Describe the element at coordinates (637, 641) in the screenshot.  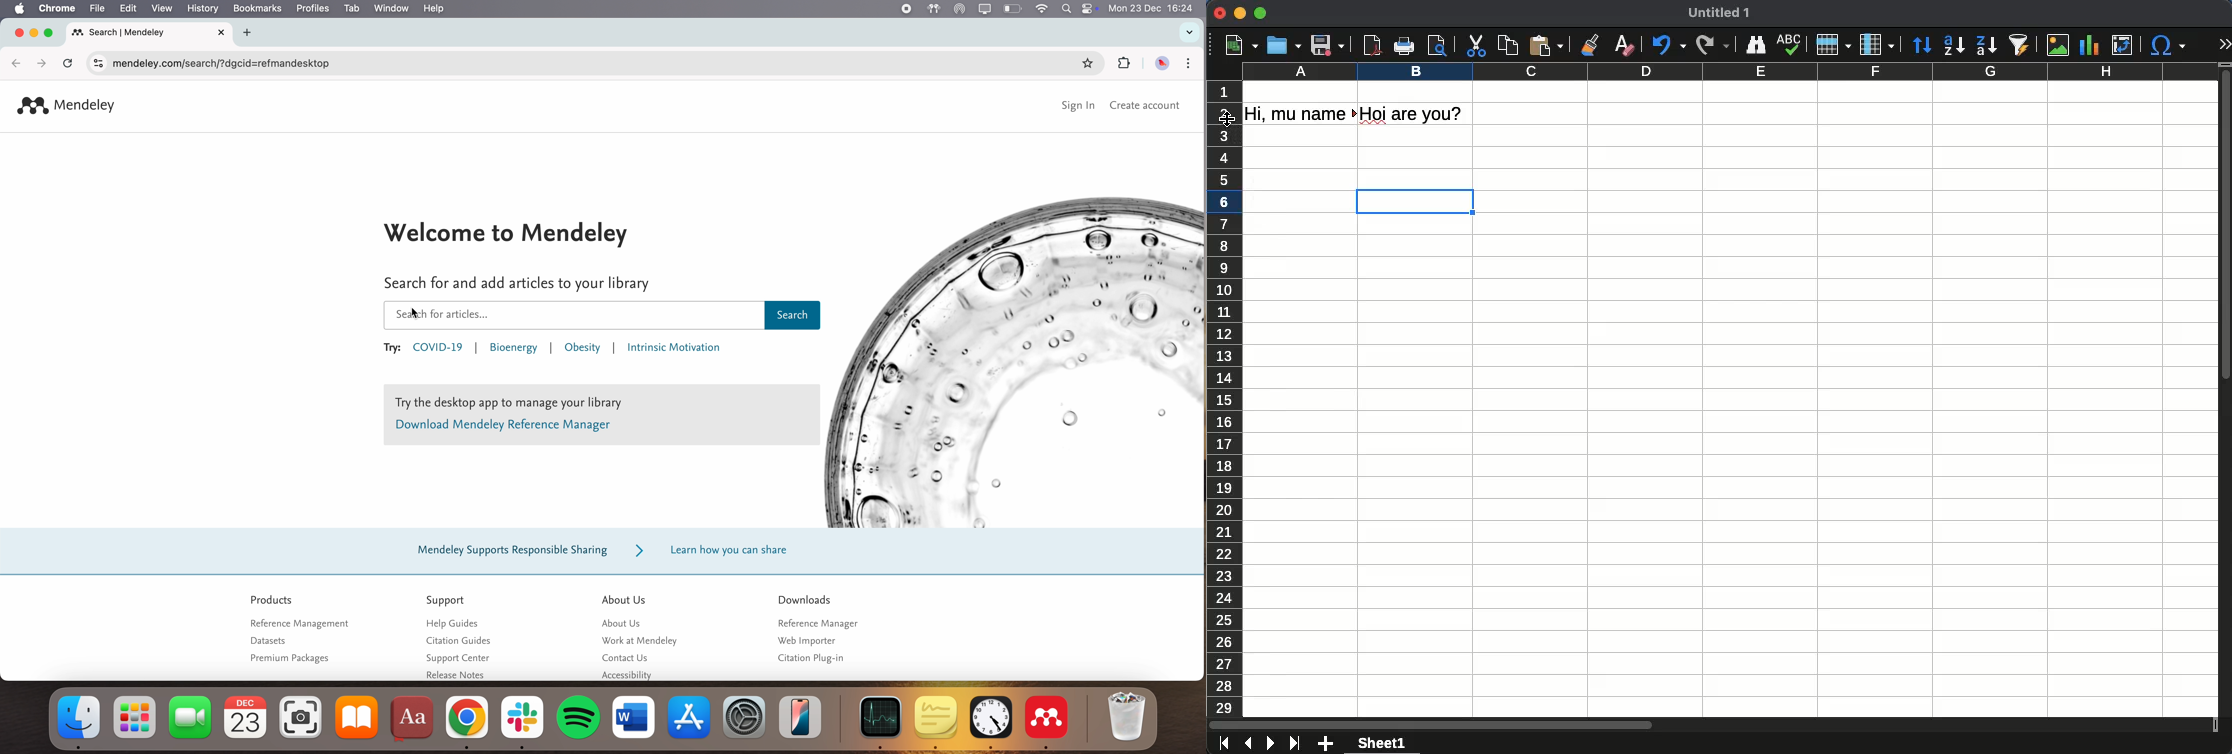
I see `work at Mendeley` at that location.